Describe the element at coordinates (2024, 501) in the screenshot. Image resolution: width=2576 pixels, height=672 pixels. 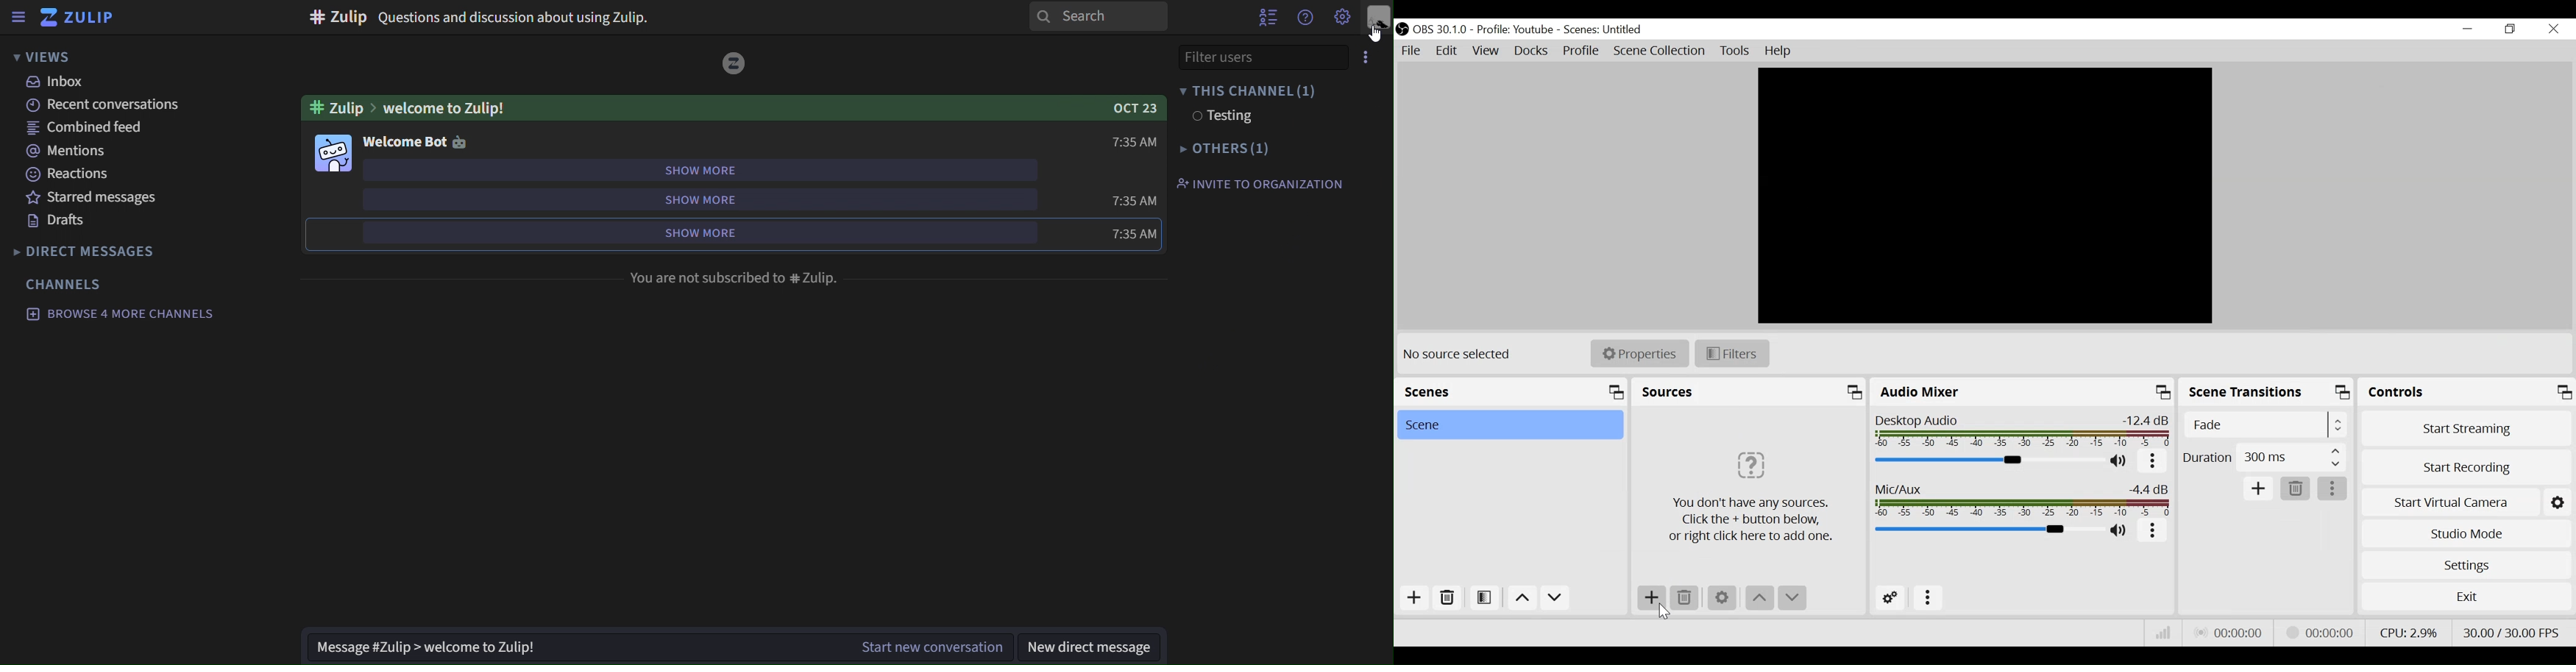
I see `Mic/Aux Slider` at that location.